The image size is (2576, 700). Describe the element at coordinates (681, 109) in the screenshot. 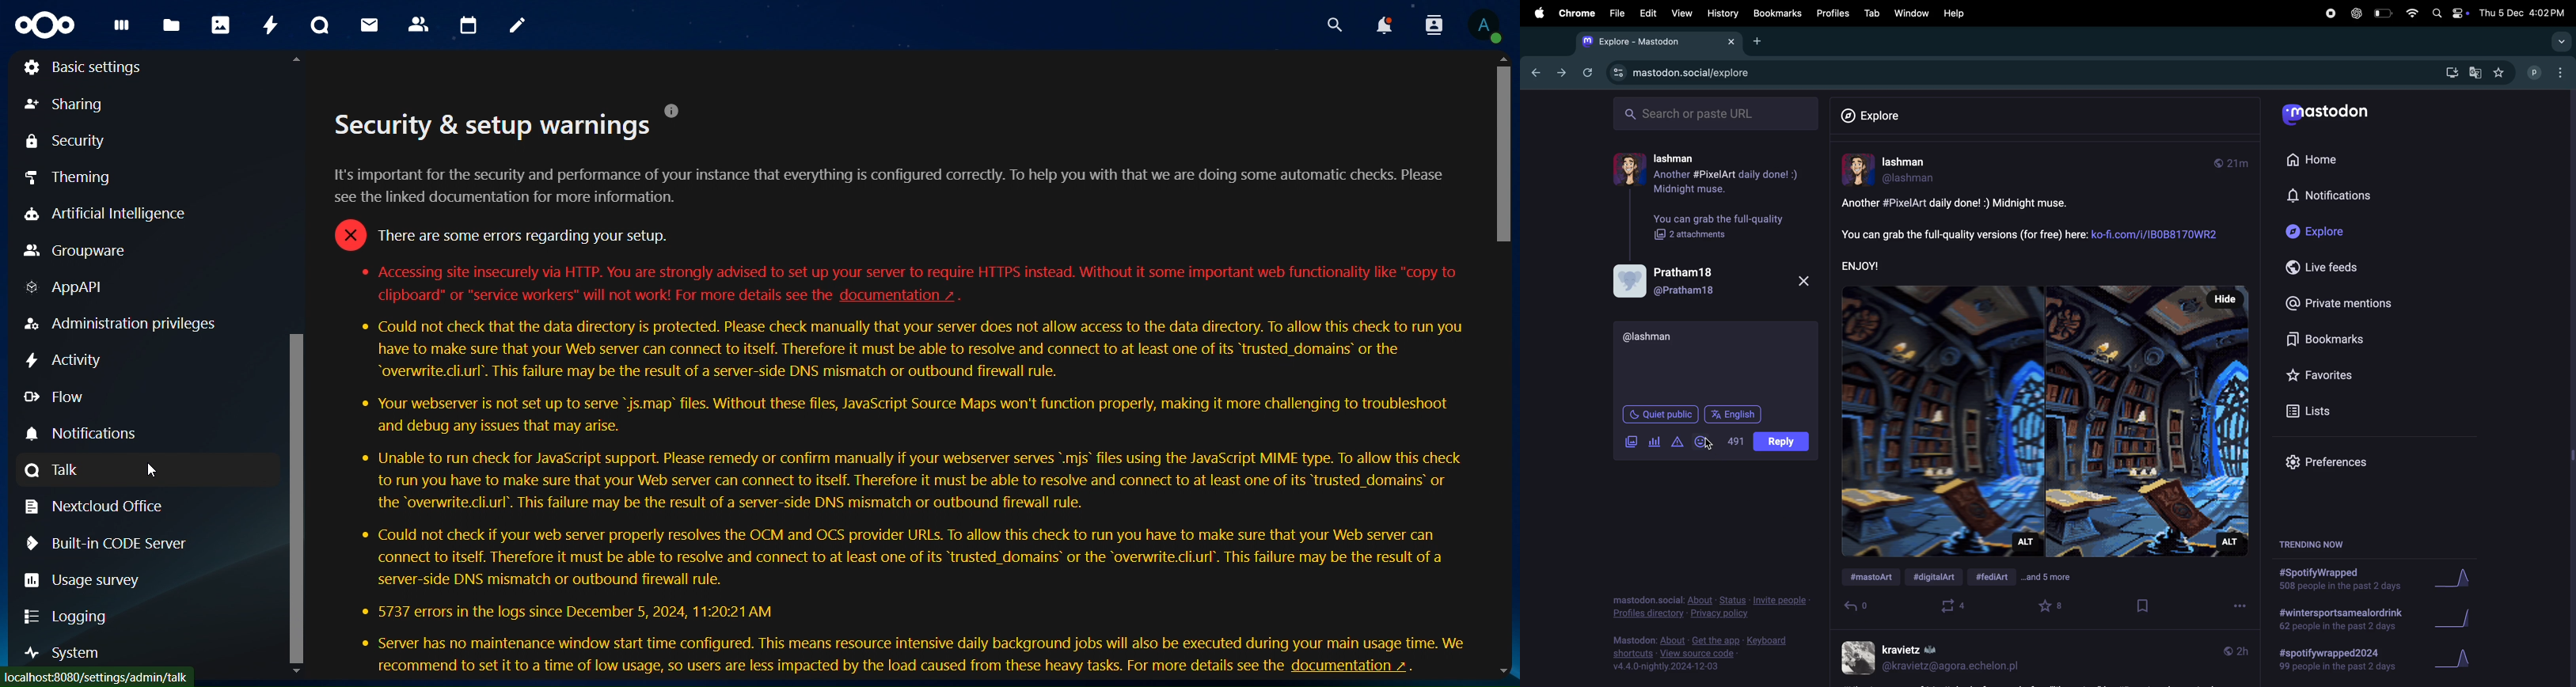

I see `help` at that location.